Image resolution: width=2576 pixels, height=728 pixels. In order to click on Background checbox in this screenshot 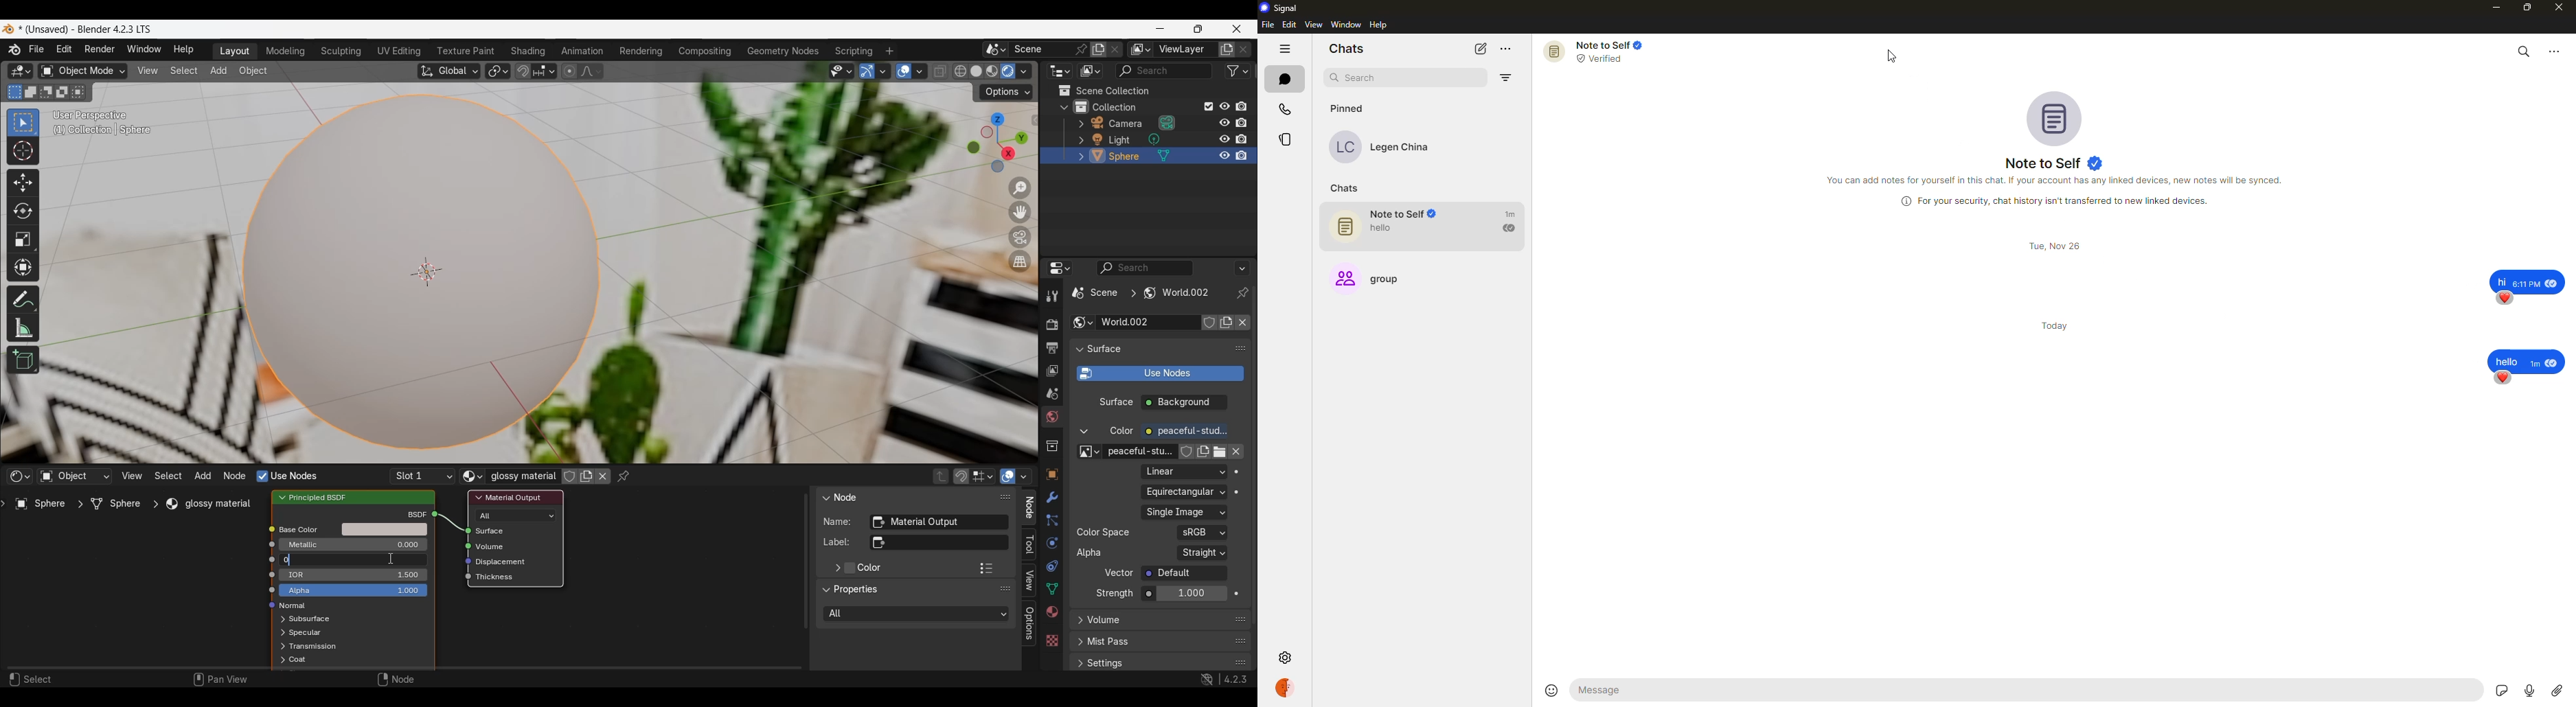, I will do `click(1185, 403)`.